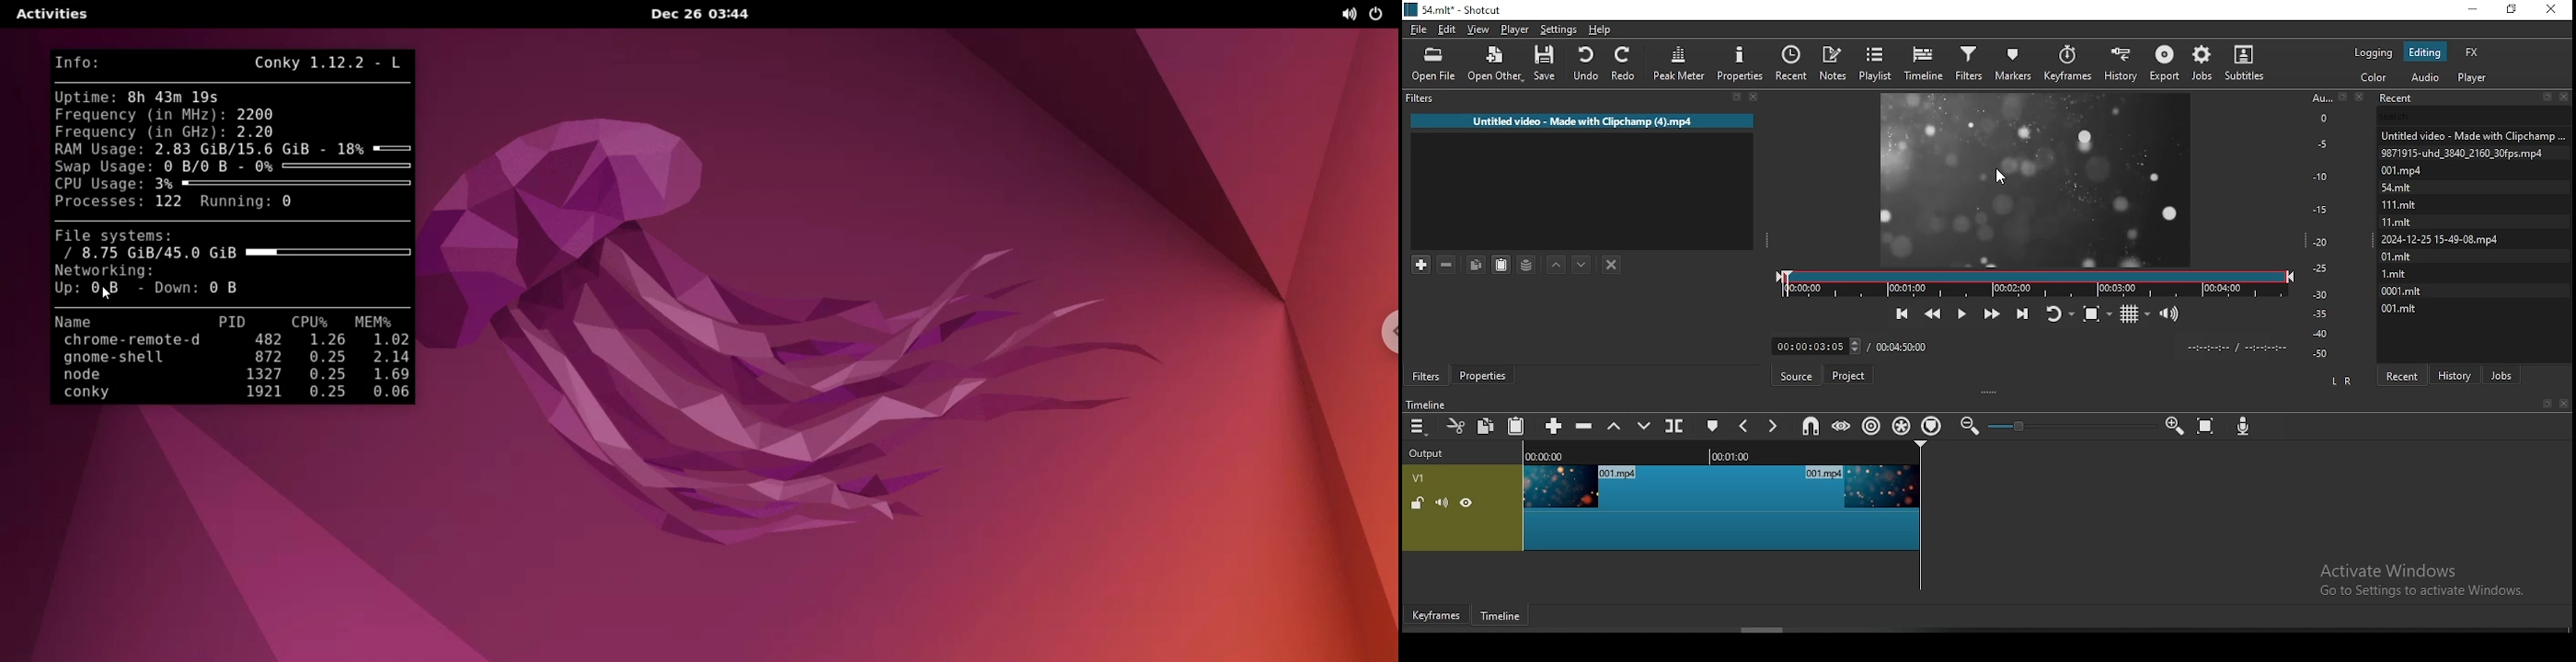 This screenshot has height=672, width=2576. What do you see at coordinates (2473, 51) in the screenshot?
I see `fx` at bounding box center [2473, 51].